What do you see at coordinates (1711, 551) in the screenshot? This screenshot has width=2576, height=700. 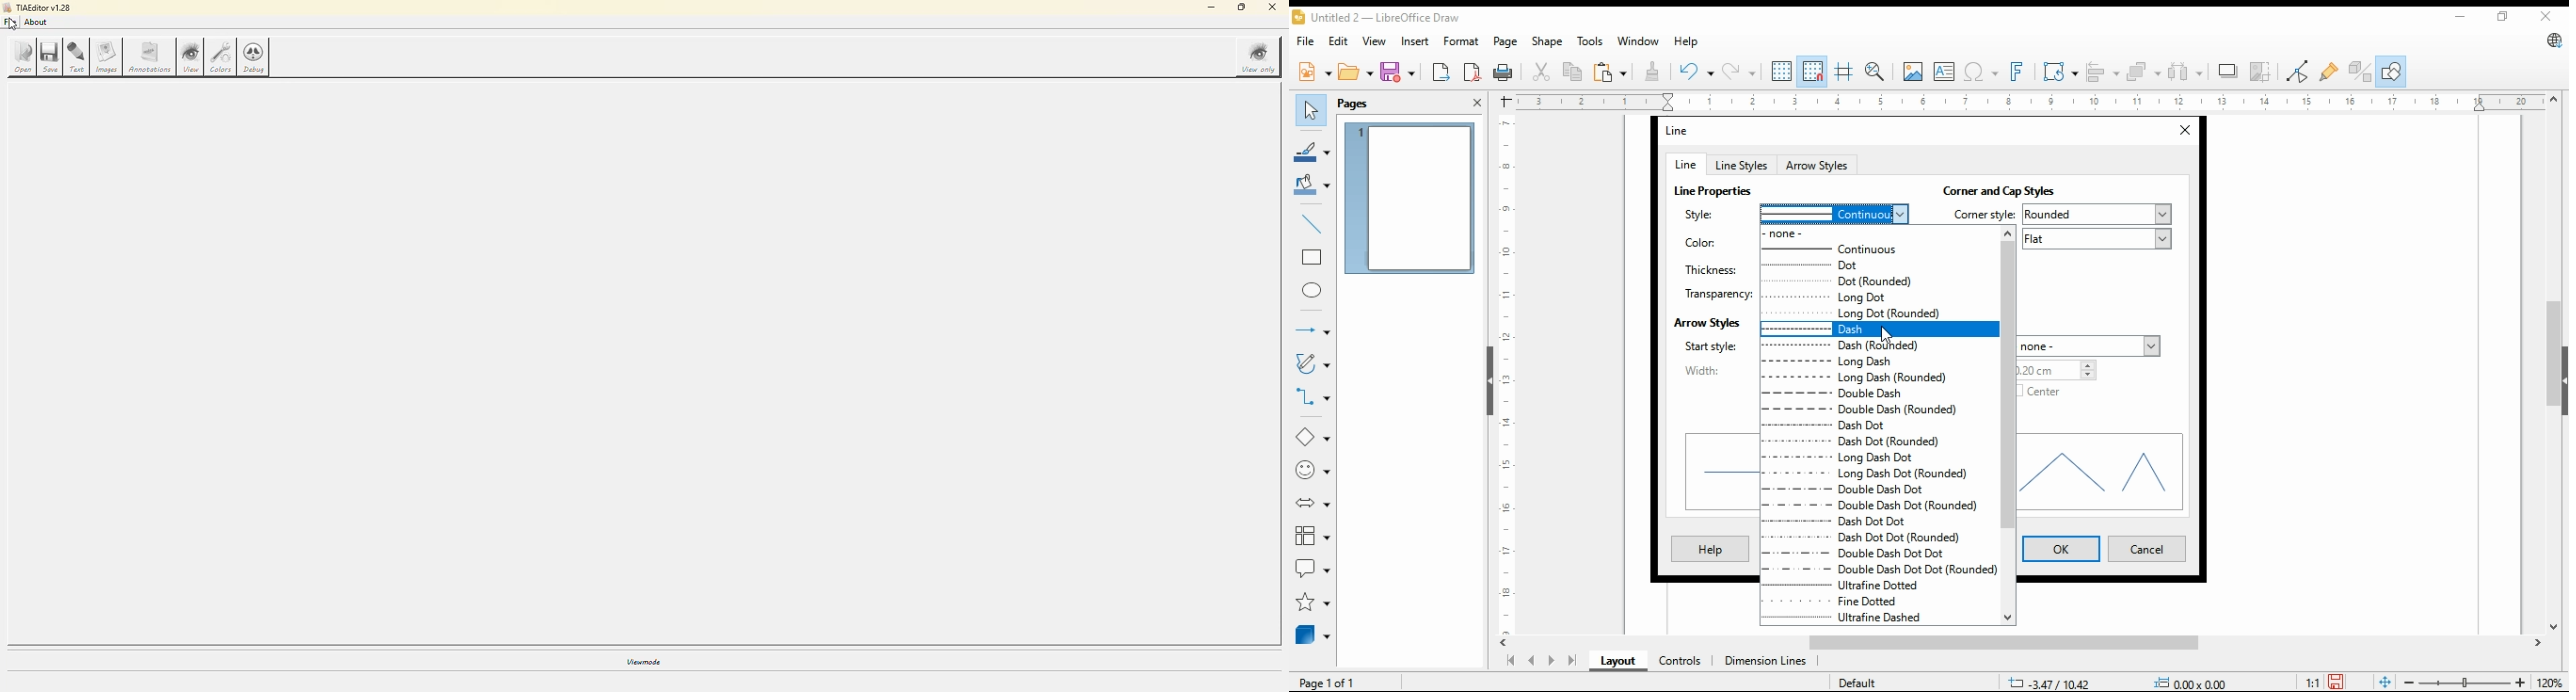 I see `Help` at bounding box center [1711, 551].